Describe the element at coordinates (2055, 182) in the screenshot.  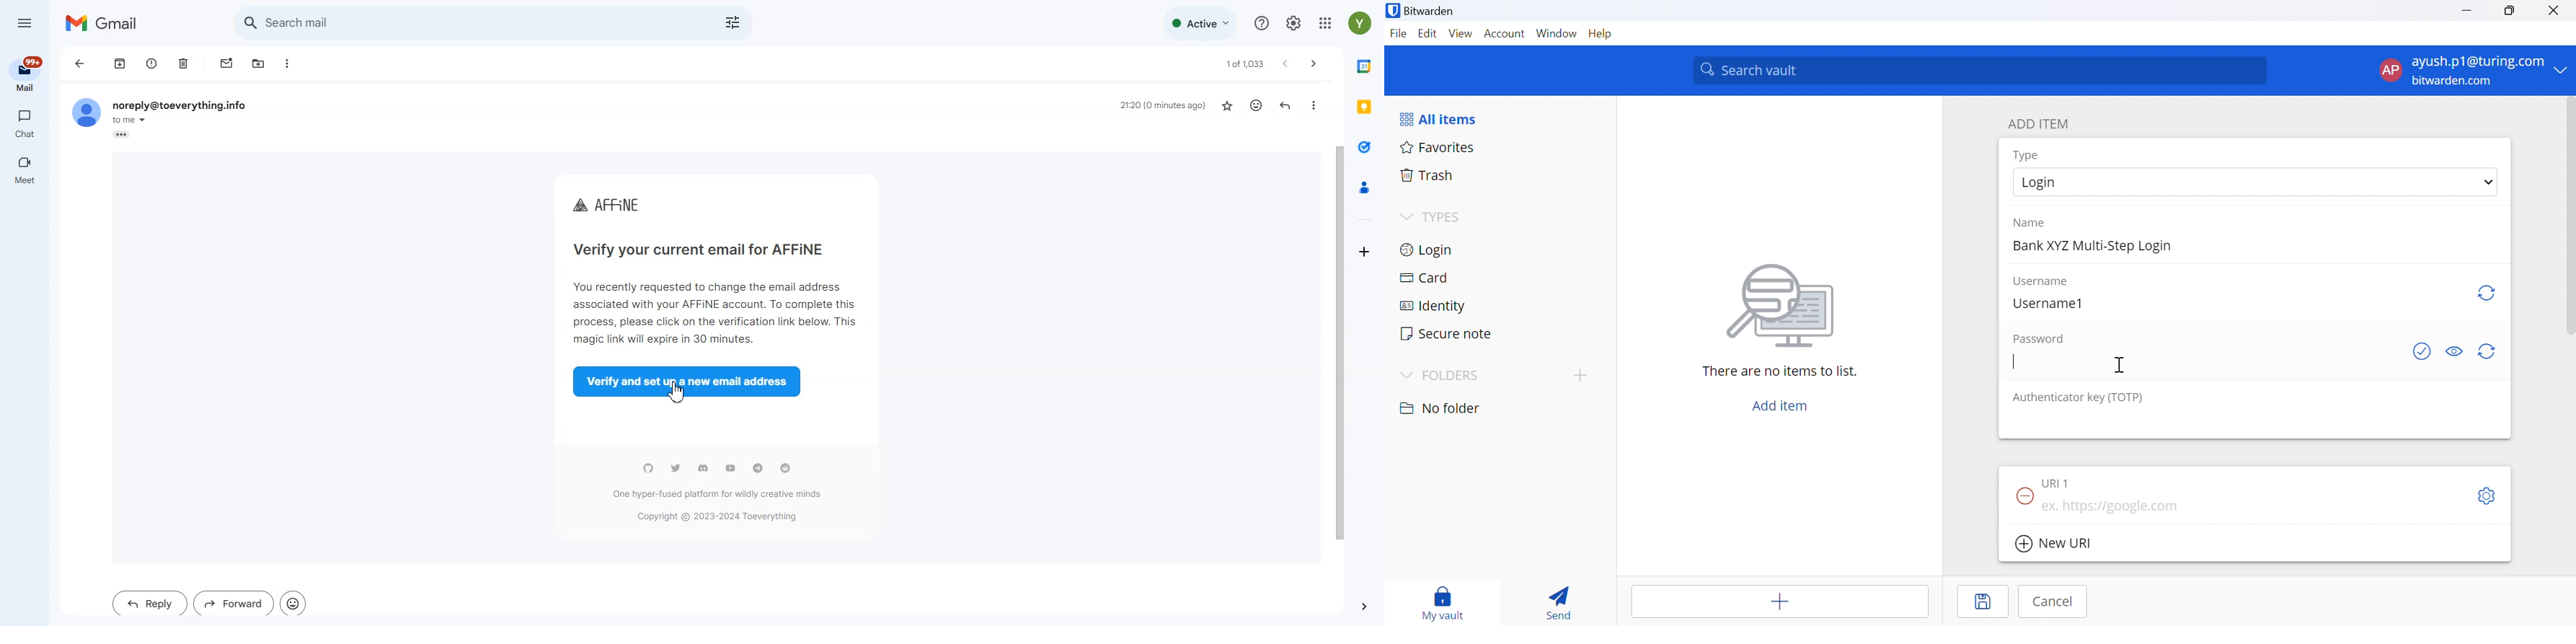
I see `Login ` at that location.